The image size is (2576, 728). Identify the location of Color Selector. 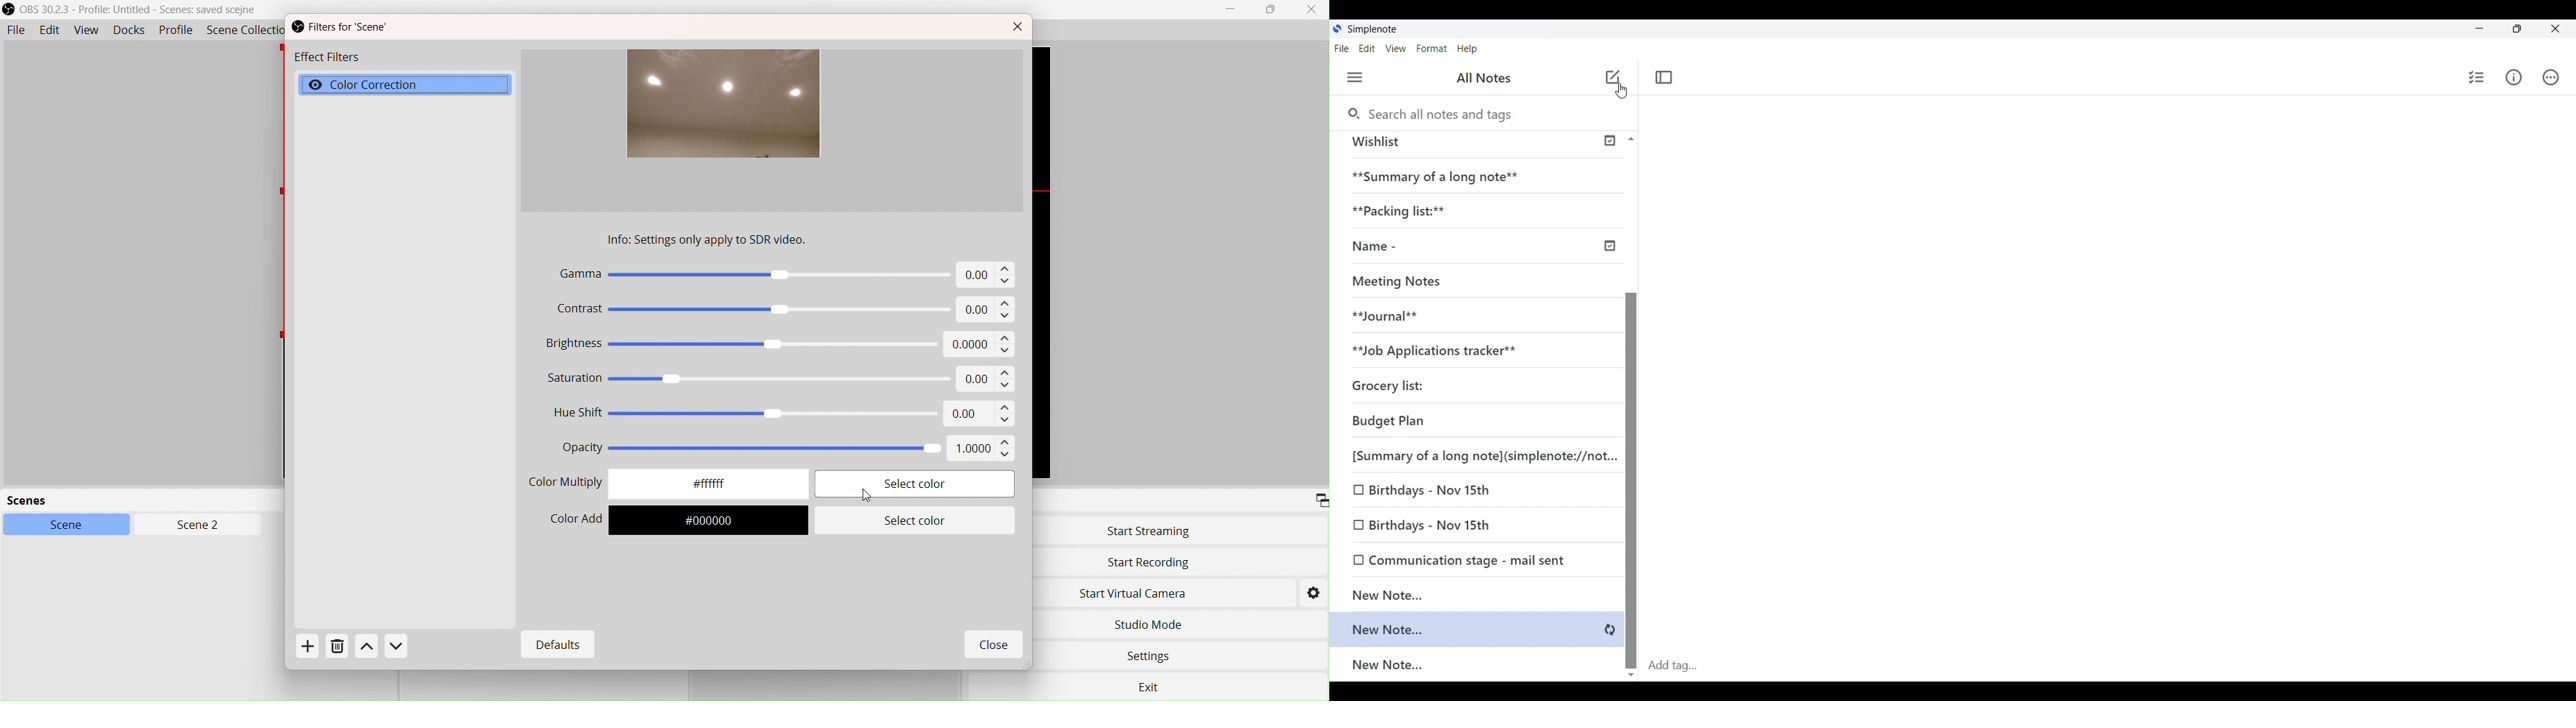
(567, 485).